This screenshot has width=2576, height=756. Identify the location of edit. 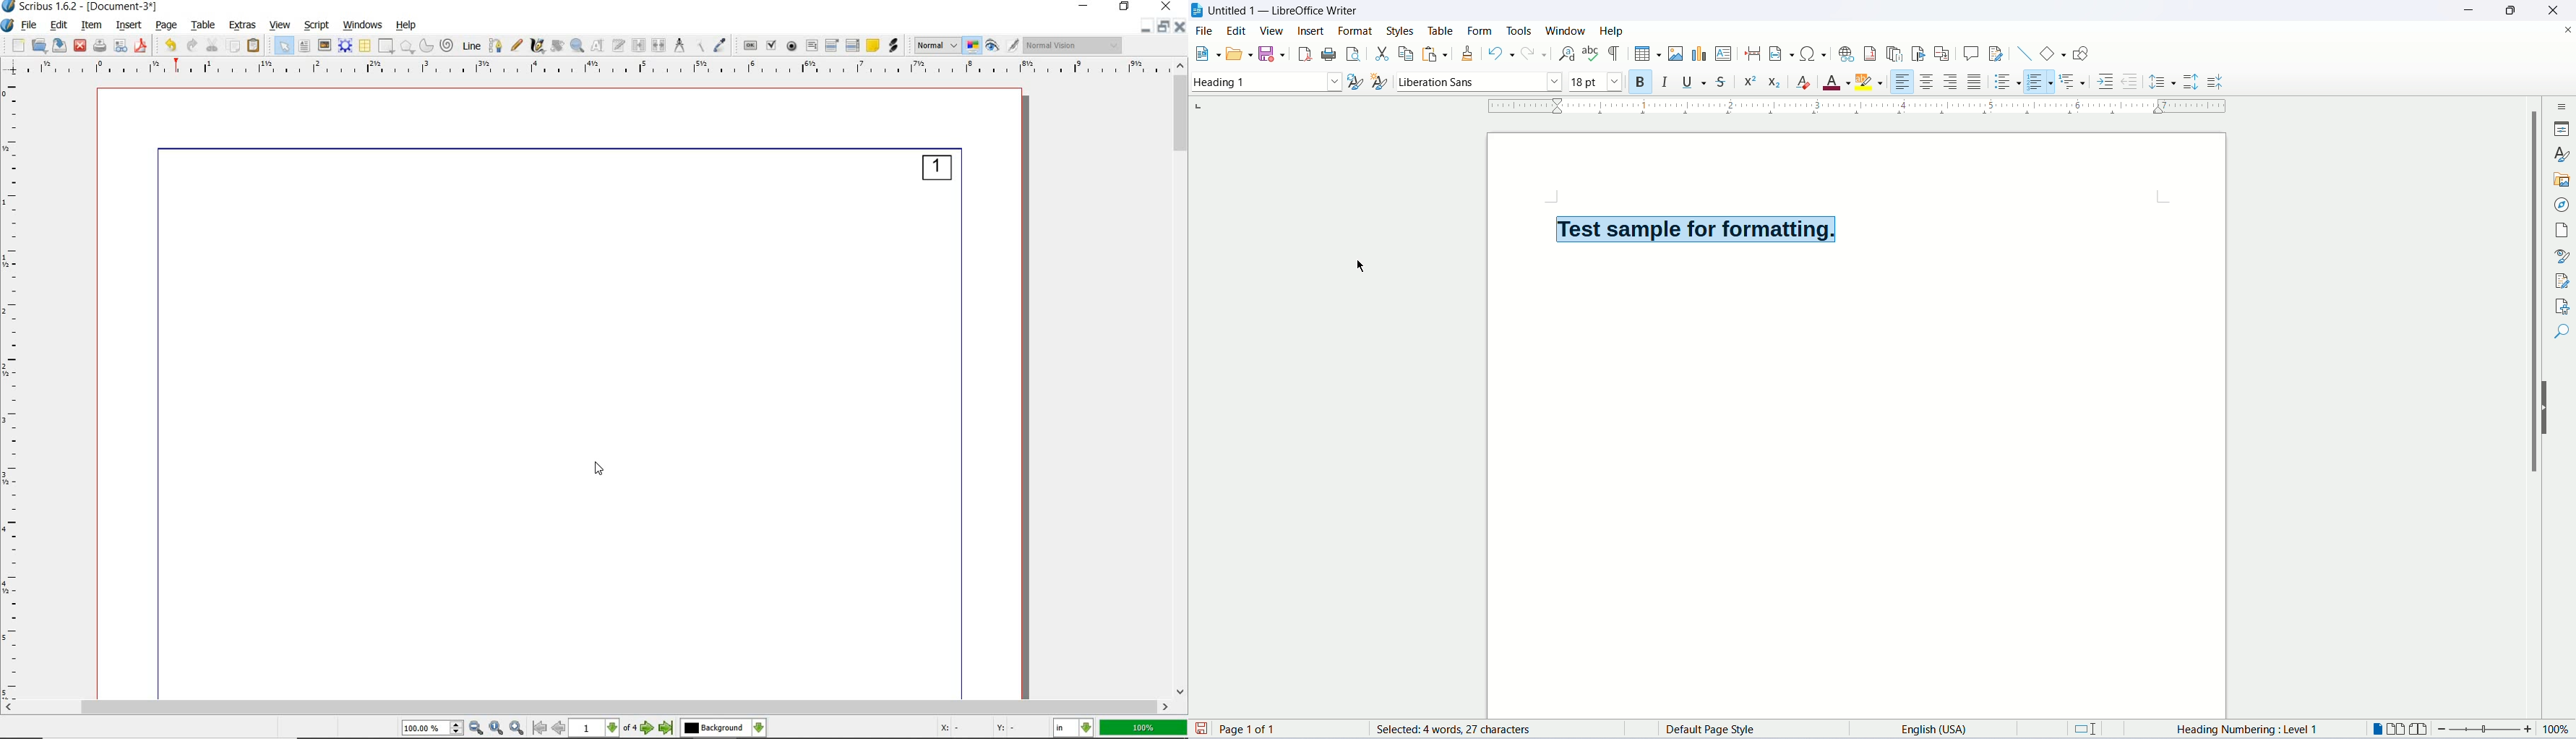
(57, 24).